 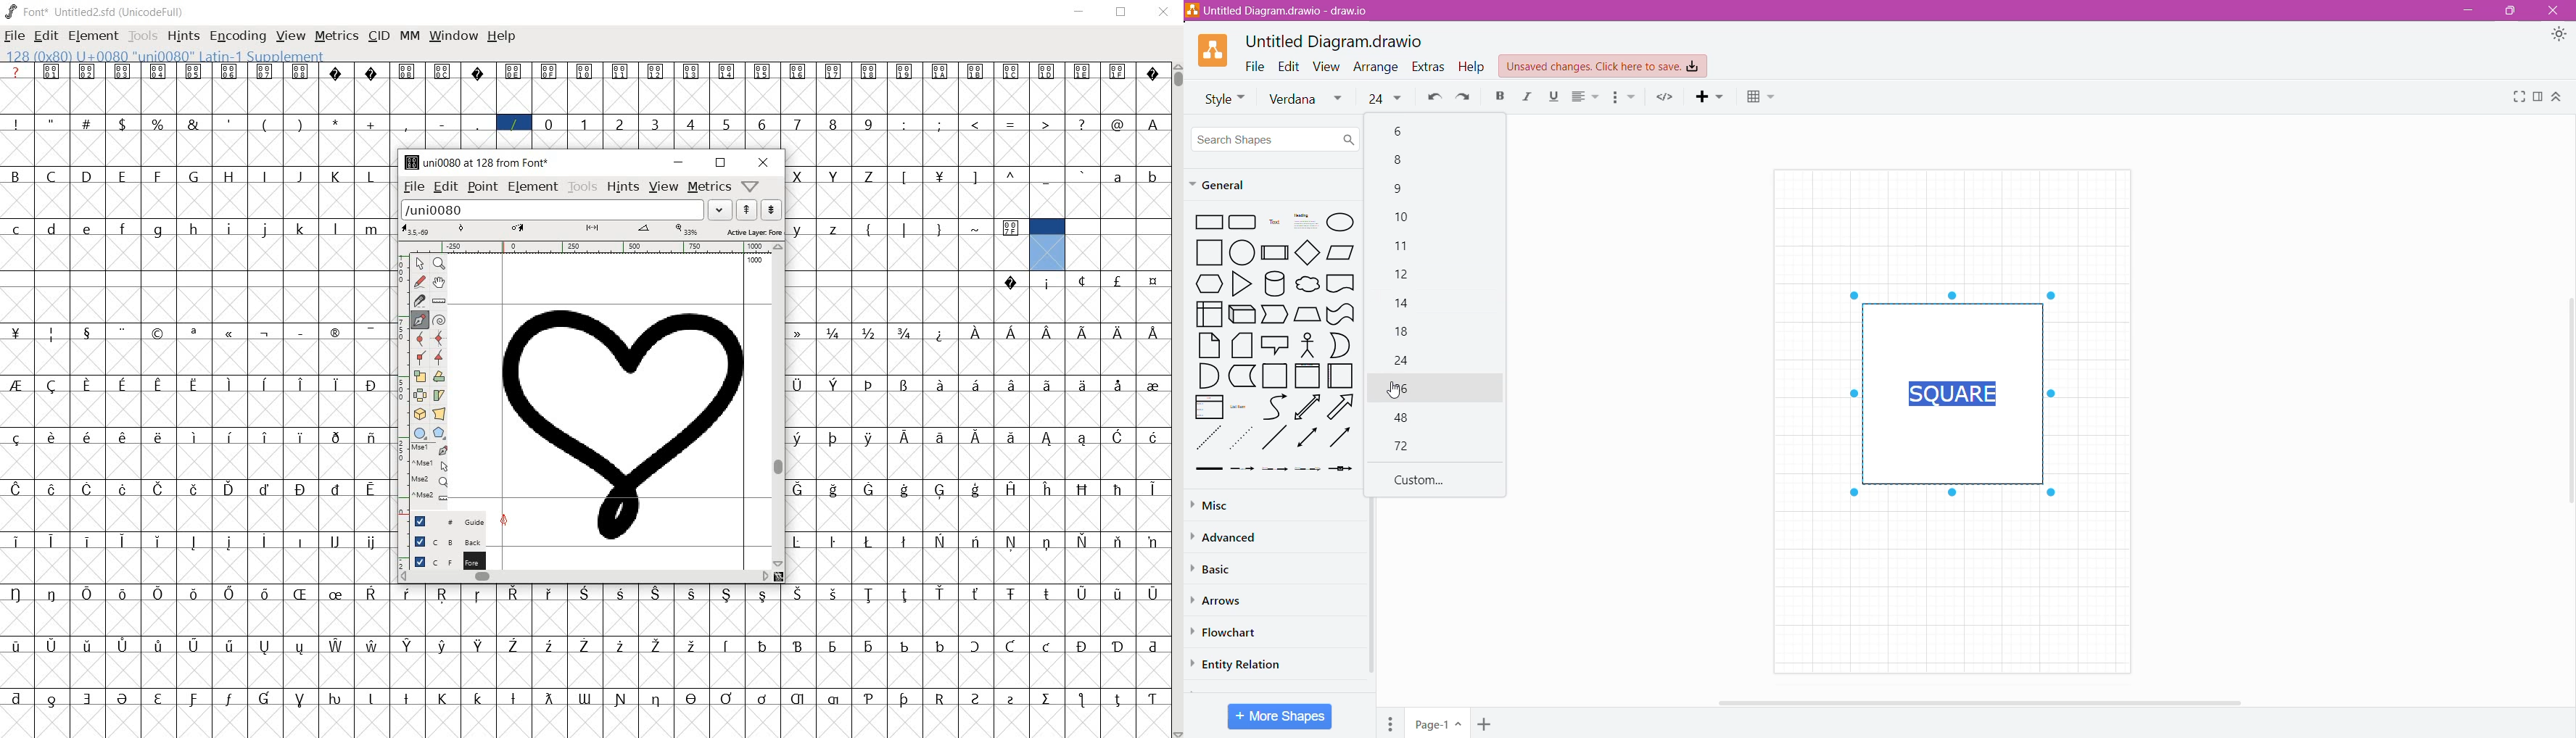 I want to click on Italic, so click(x=1528, y=98).